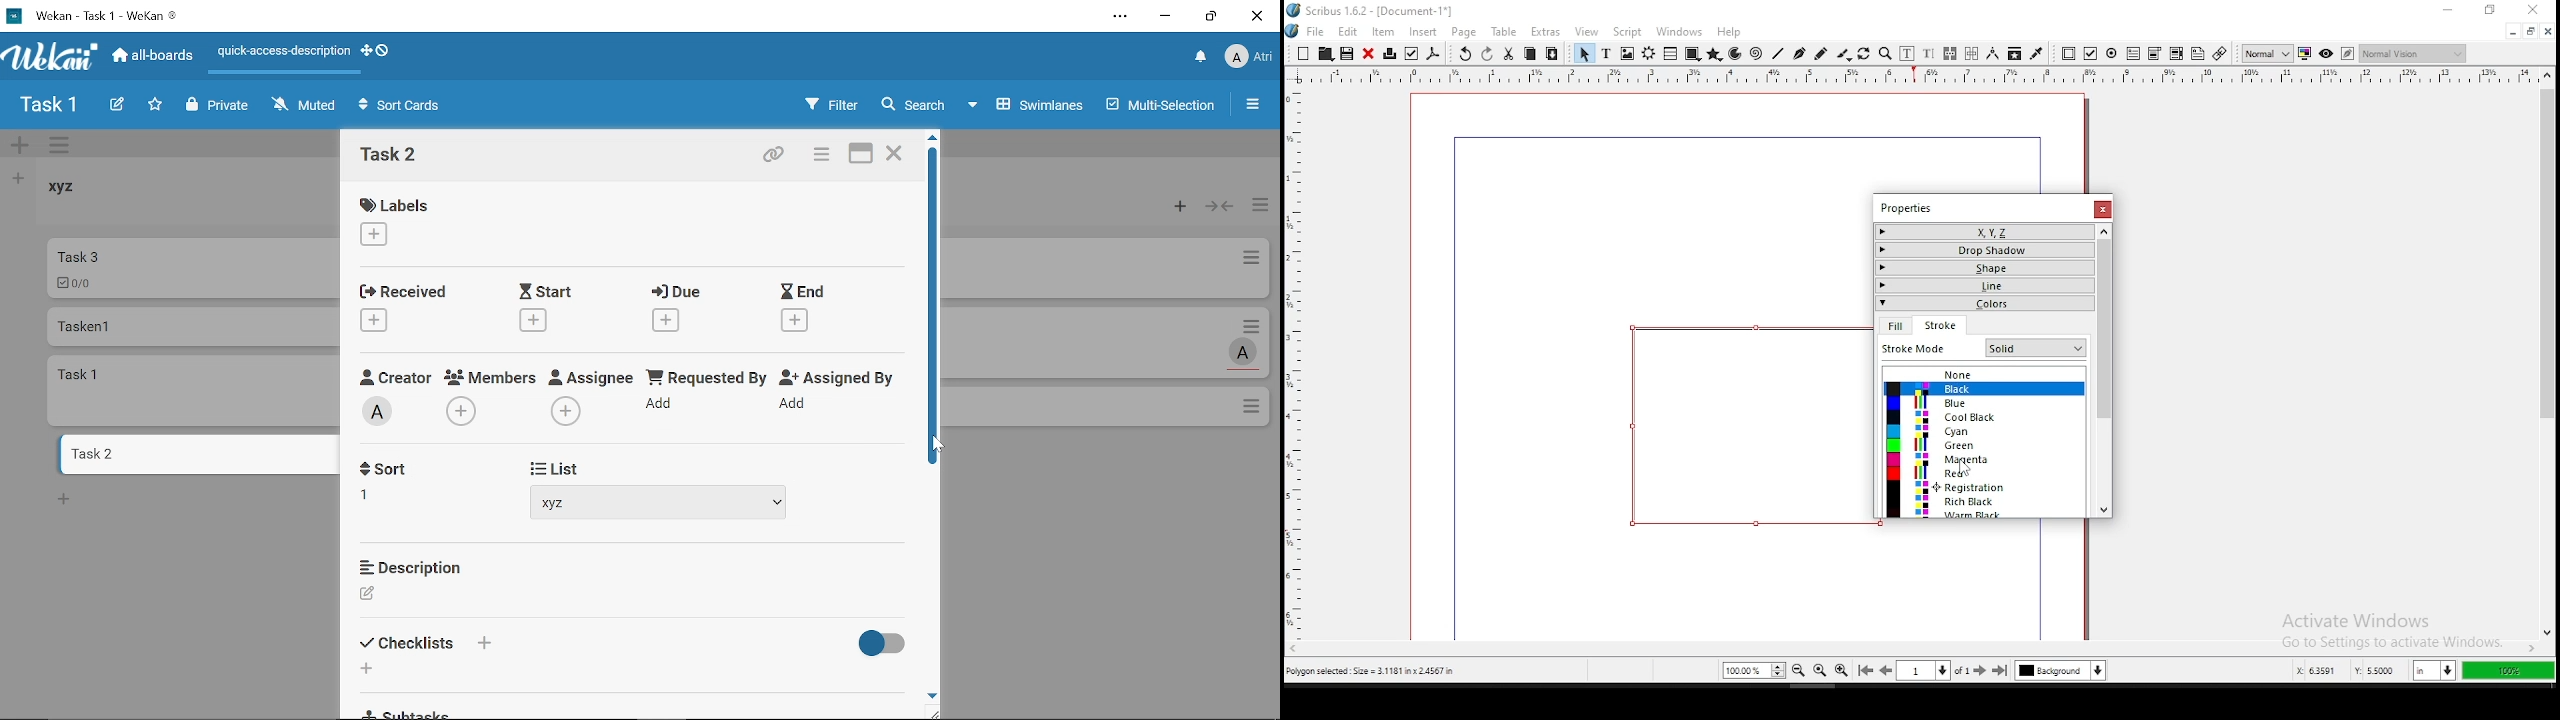 The width and height of the screenshot is (2576, 728). Describe the element at coordinates (1961, 670) in the screenshot. I see `of 1` at that location.